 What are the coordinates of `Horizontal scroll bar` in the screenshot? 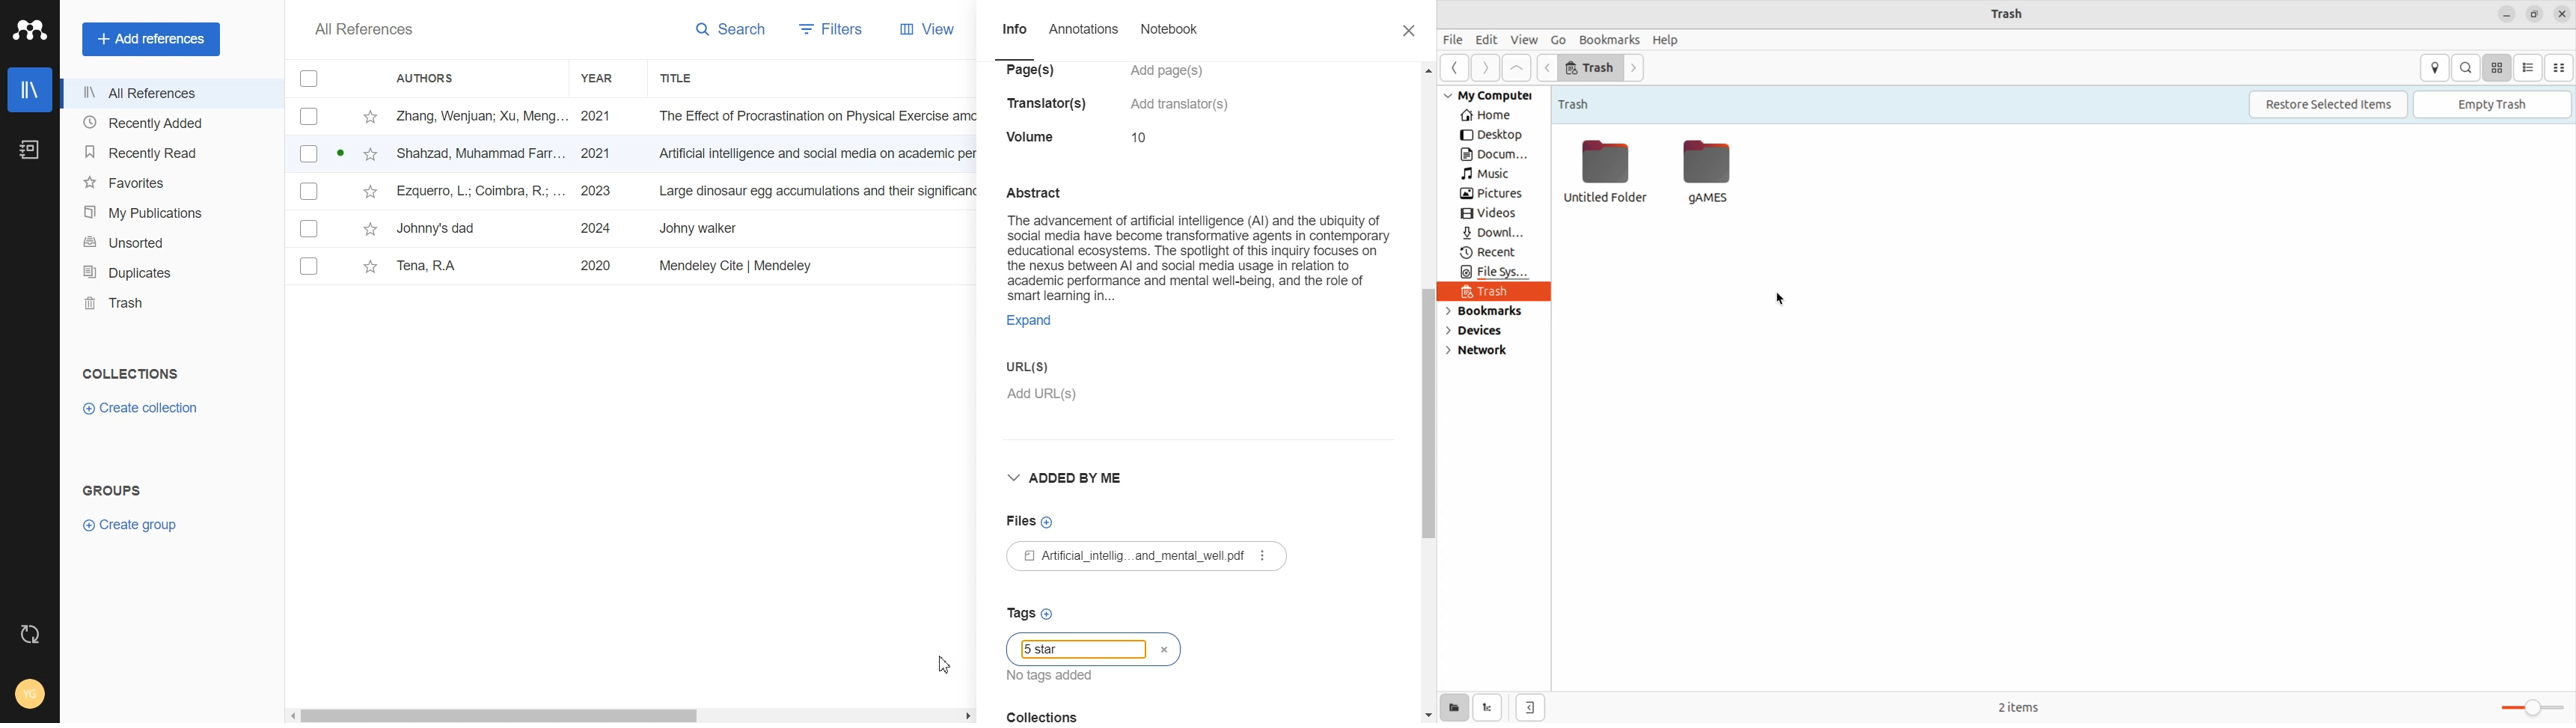 It's located at (631, 713).